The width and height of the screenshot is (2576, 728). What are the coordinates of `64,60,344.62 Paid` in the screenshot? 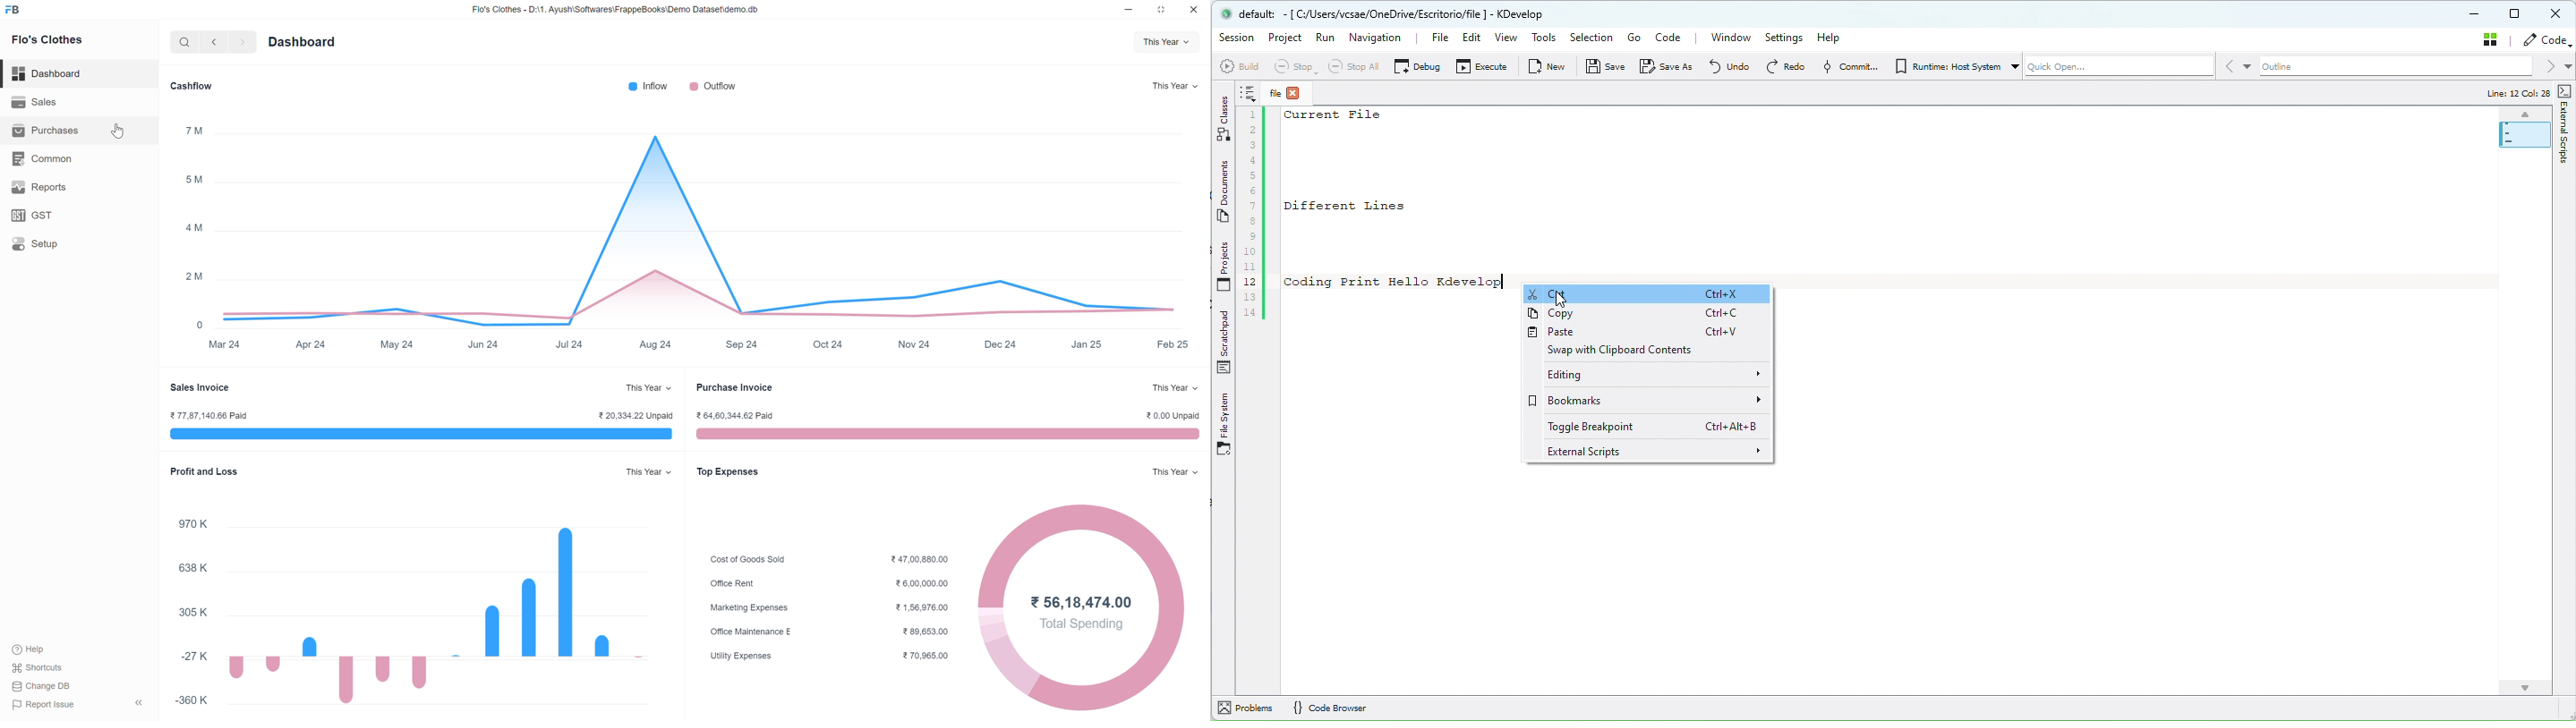 It's located at (734, 415).